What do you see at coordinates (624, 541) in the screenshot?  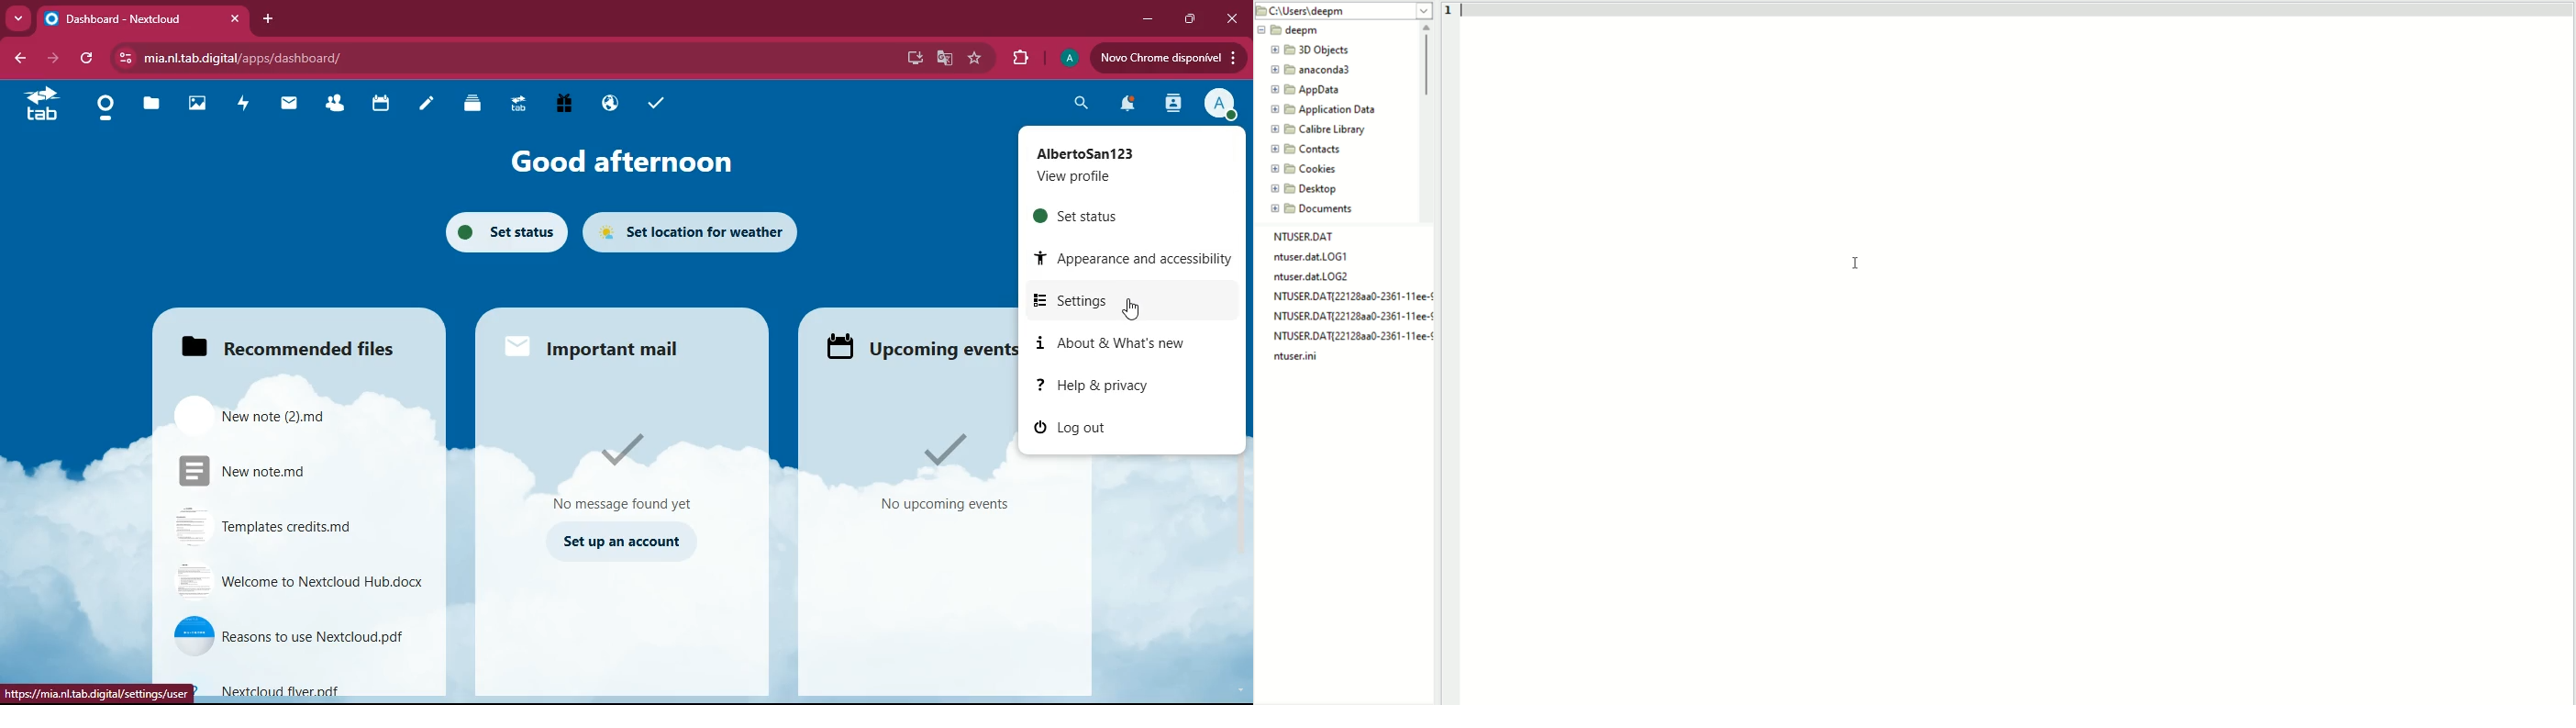 I see `set up` at bounding box center [624, 541].